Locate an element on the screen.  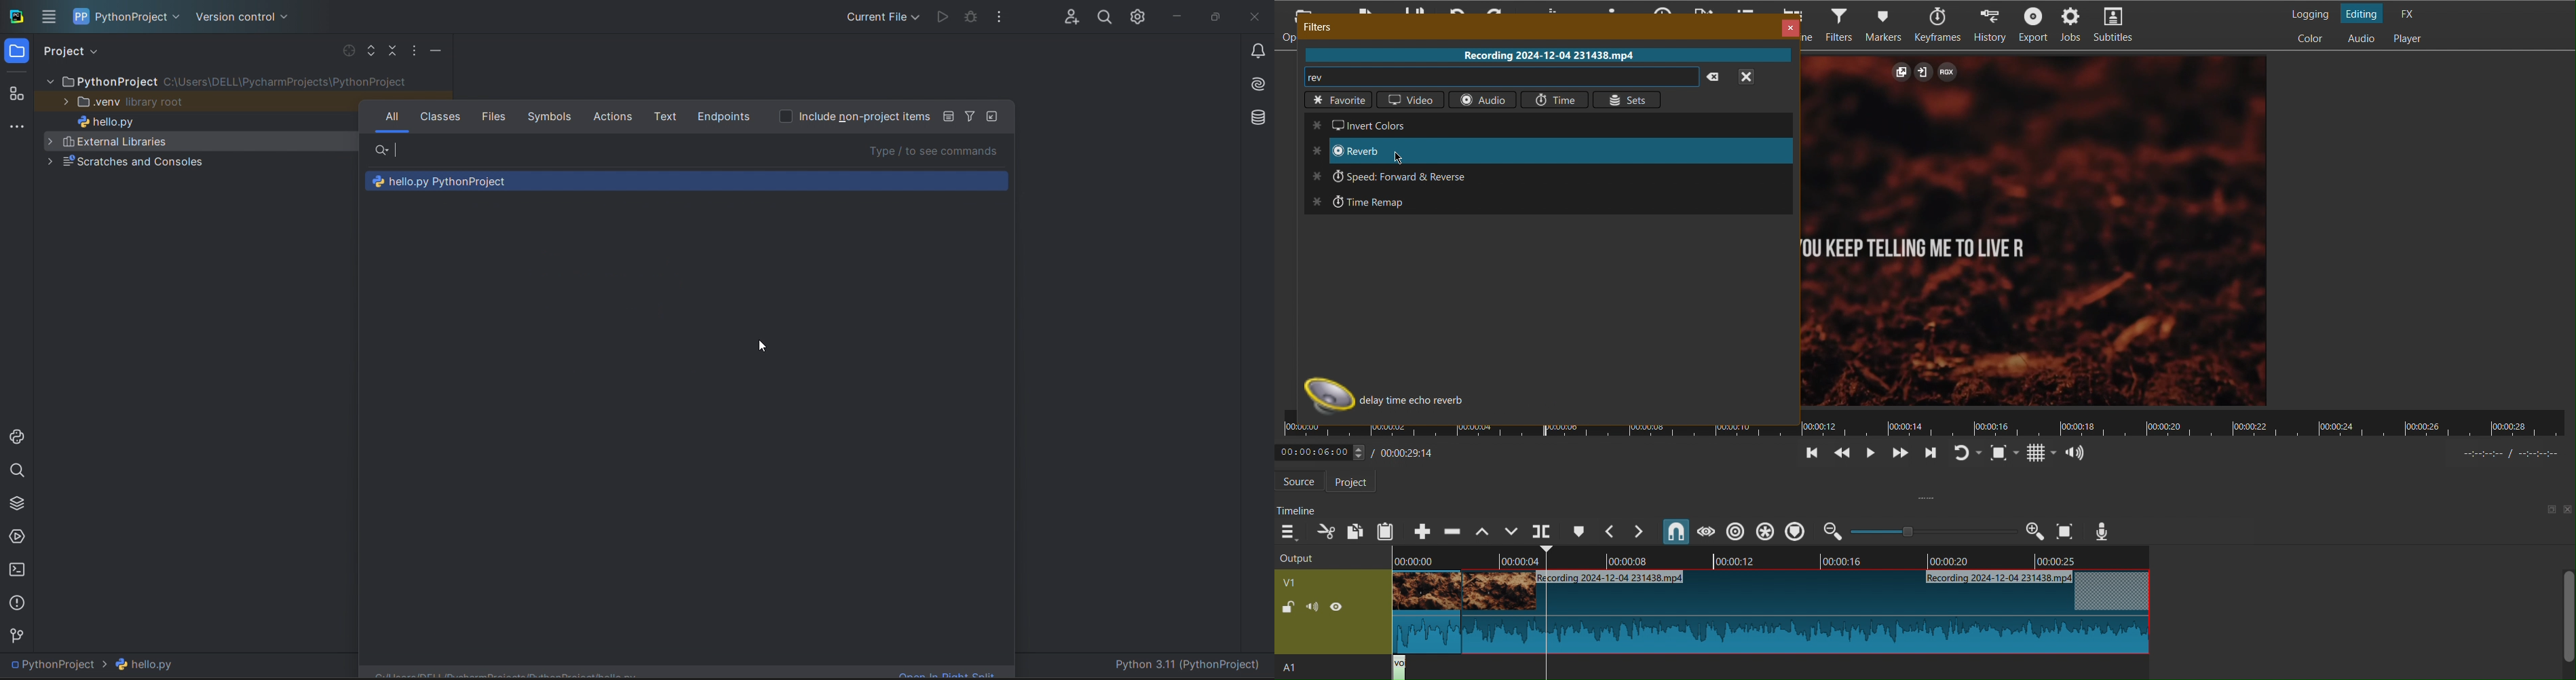
Ripple is located at coordinates (1768, 531).